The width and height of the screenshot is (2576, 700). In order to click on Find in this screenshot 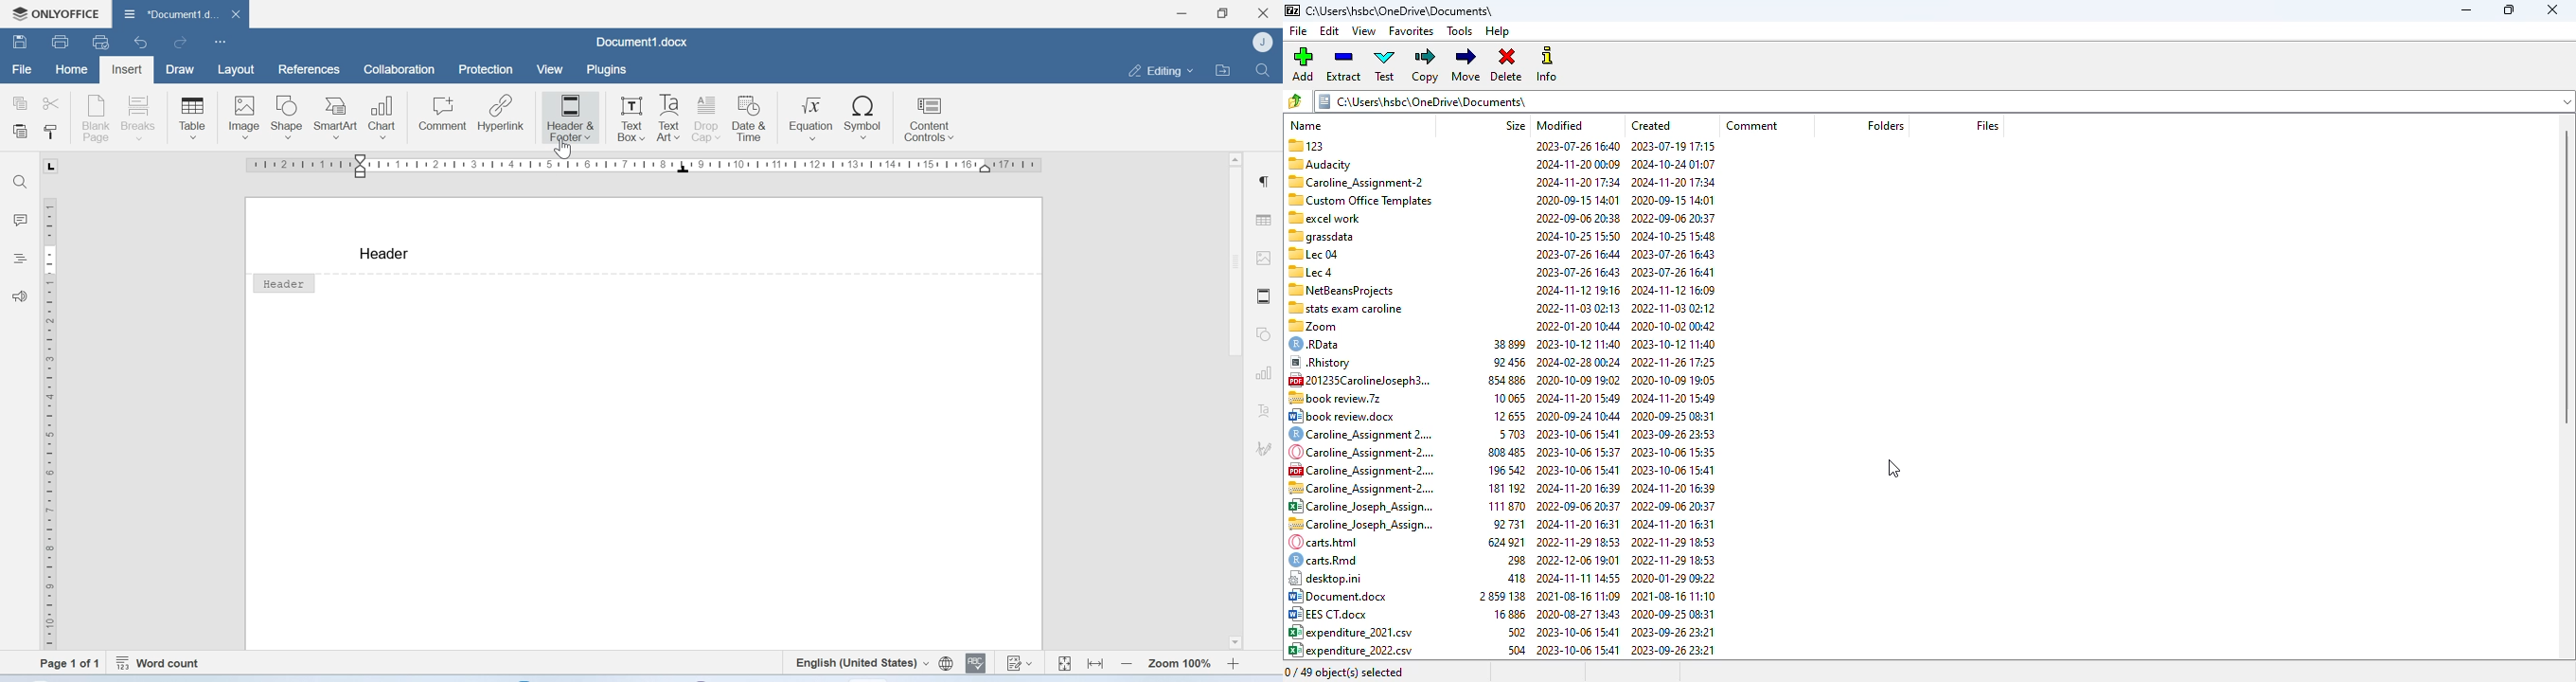, I will do `click(1263, 70)`.